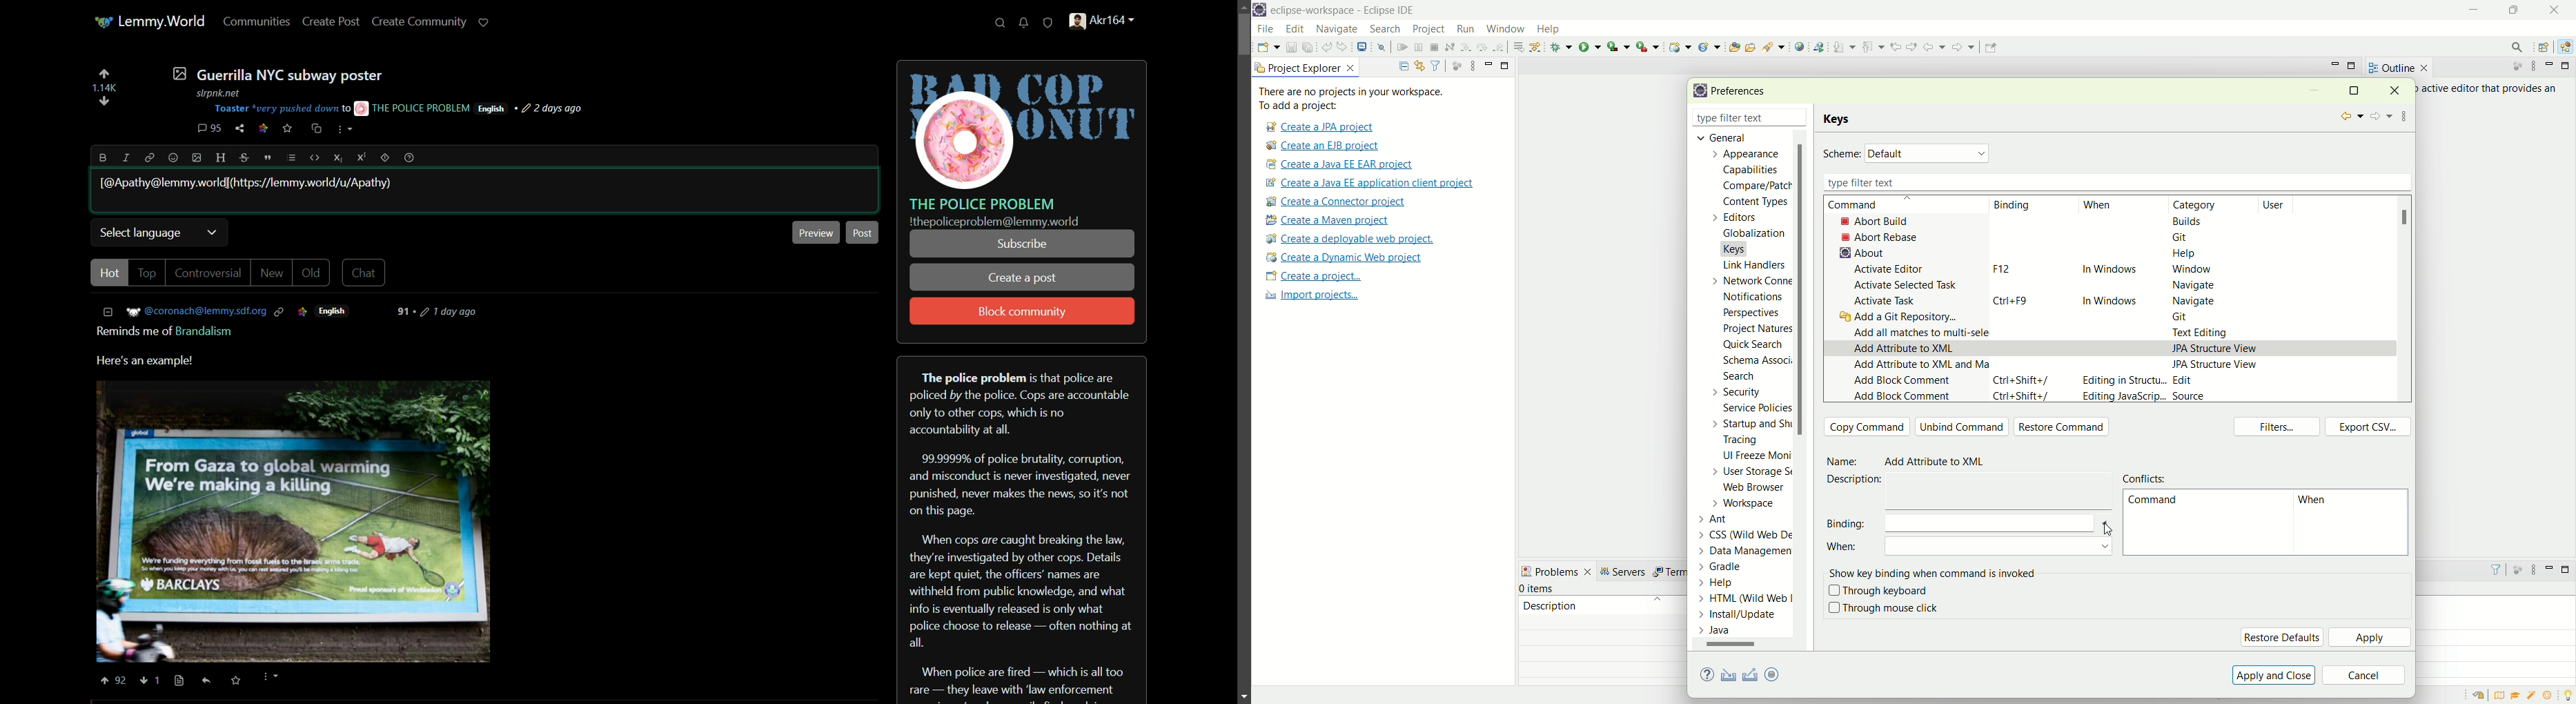  What do you see at coordinates (151, 361) in the screenshot?
I see `Here's an example!` at bounding box center [151, 361].